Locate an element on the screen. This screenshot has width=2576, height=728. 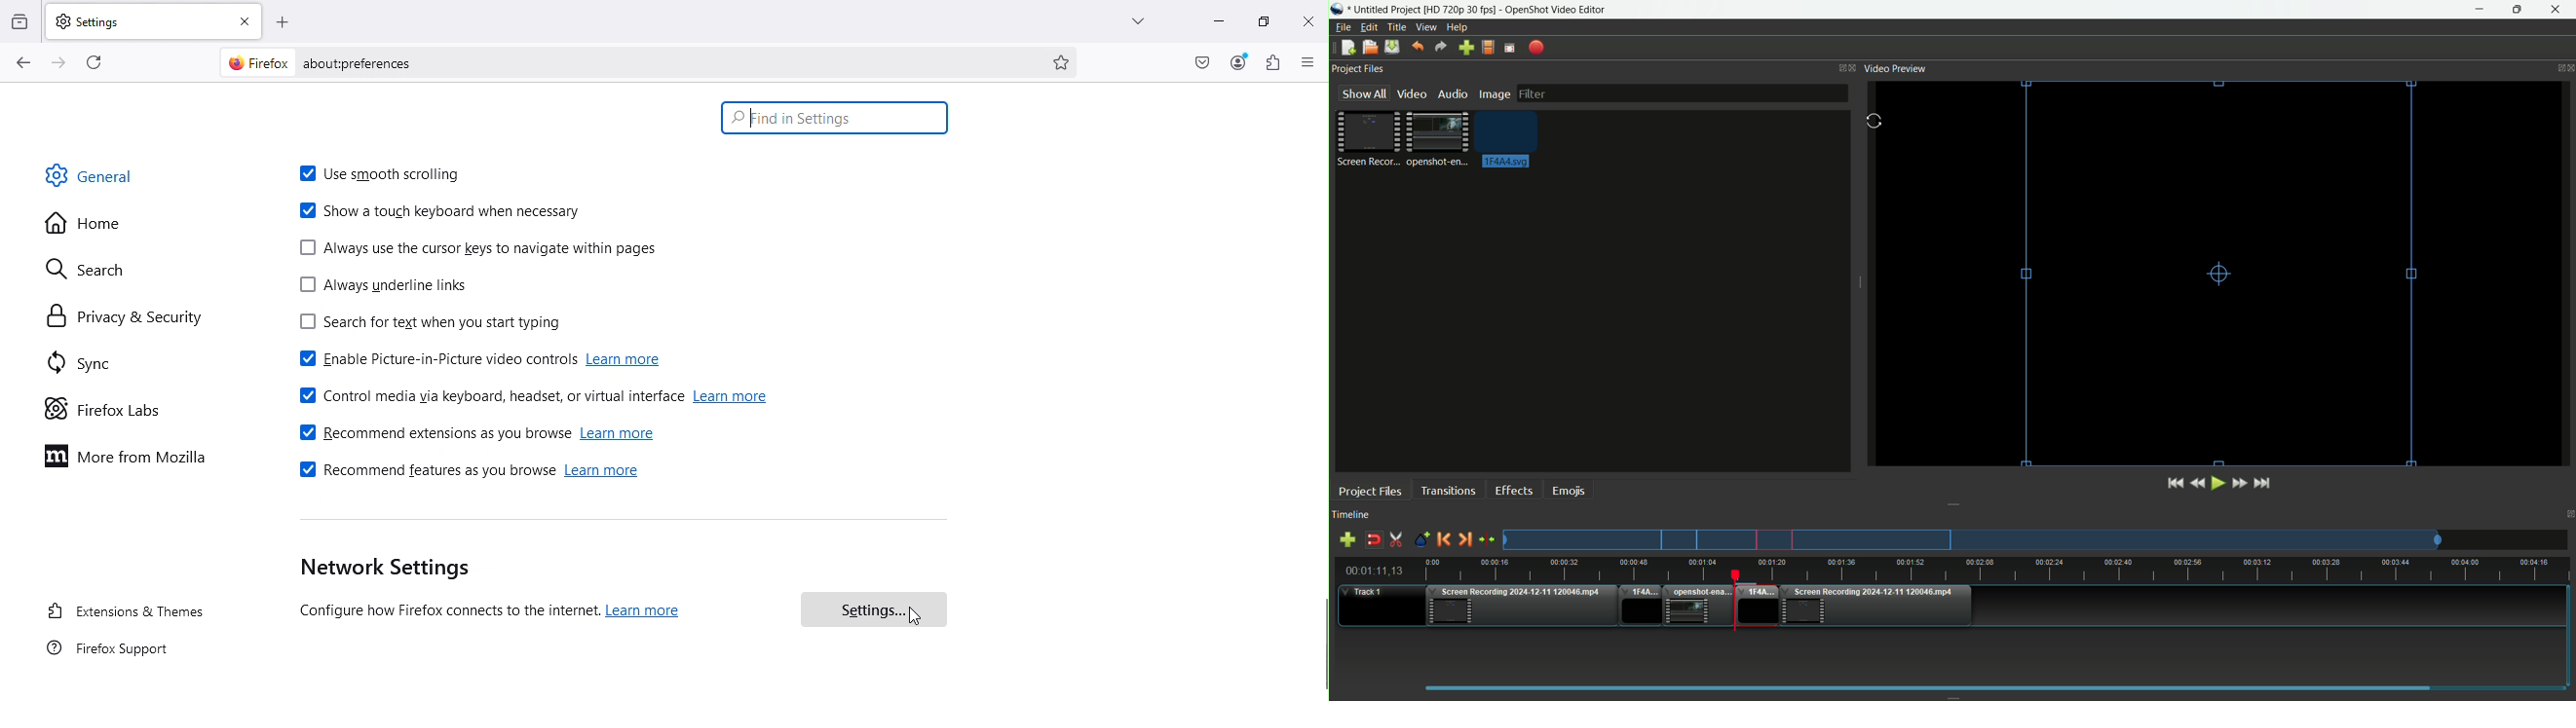
Create markers is located at coordinates (1418, 540).